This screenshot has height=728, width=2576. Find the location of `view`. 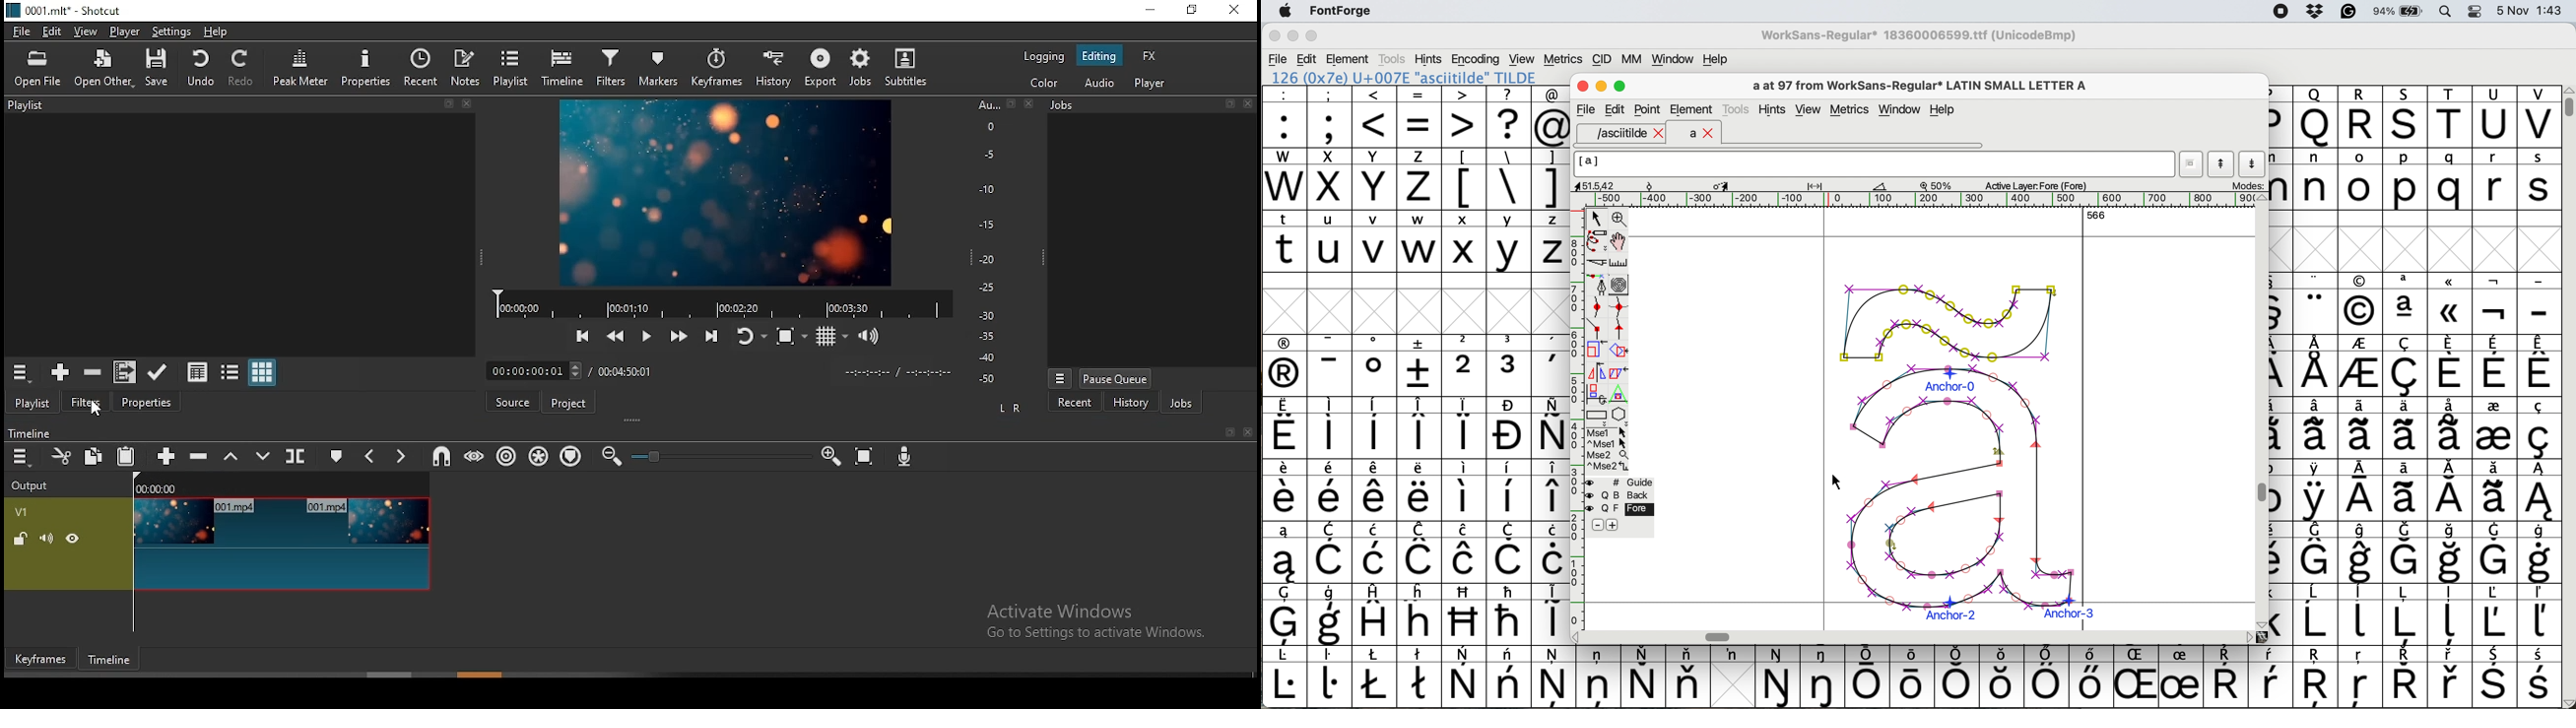

view is located at coordinates (1807, 110).